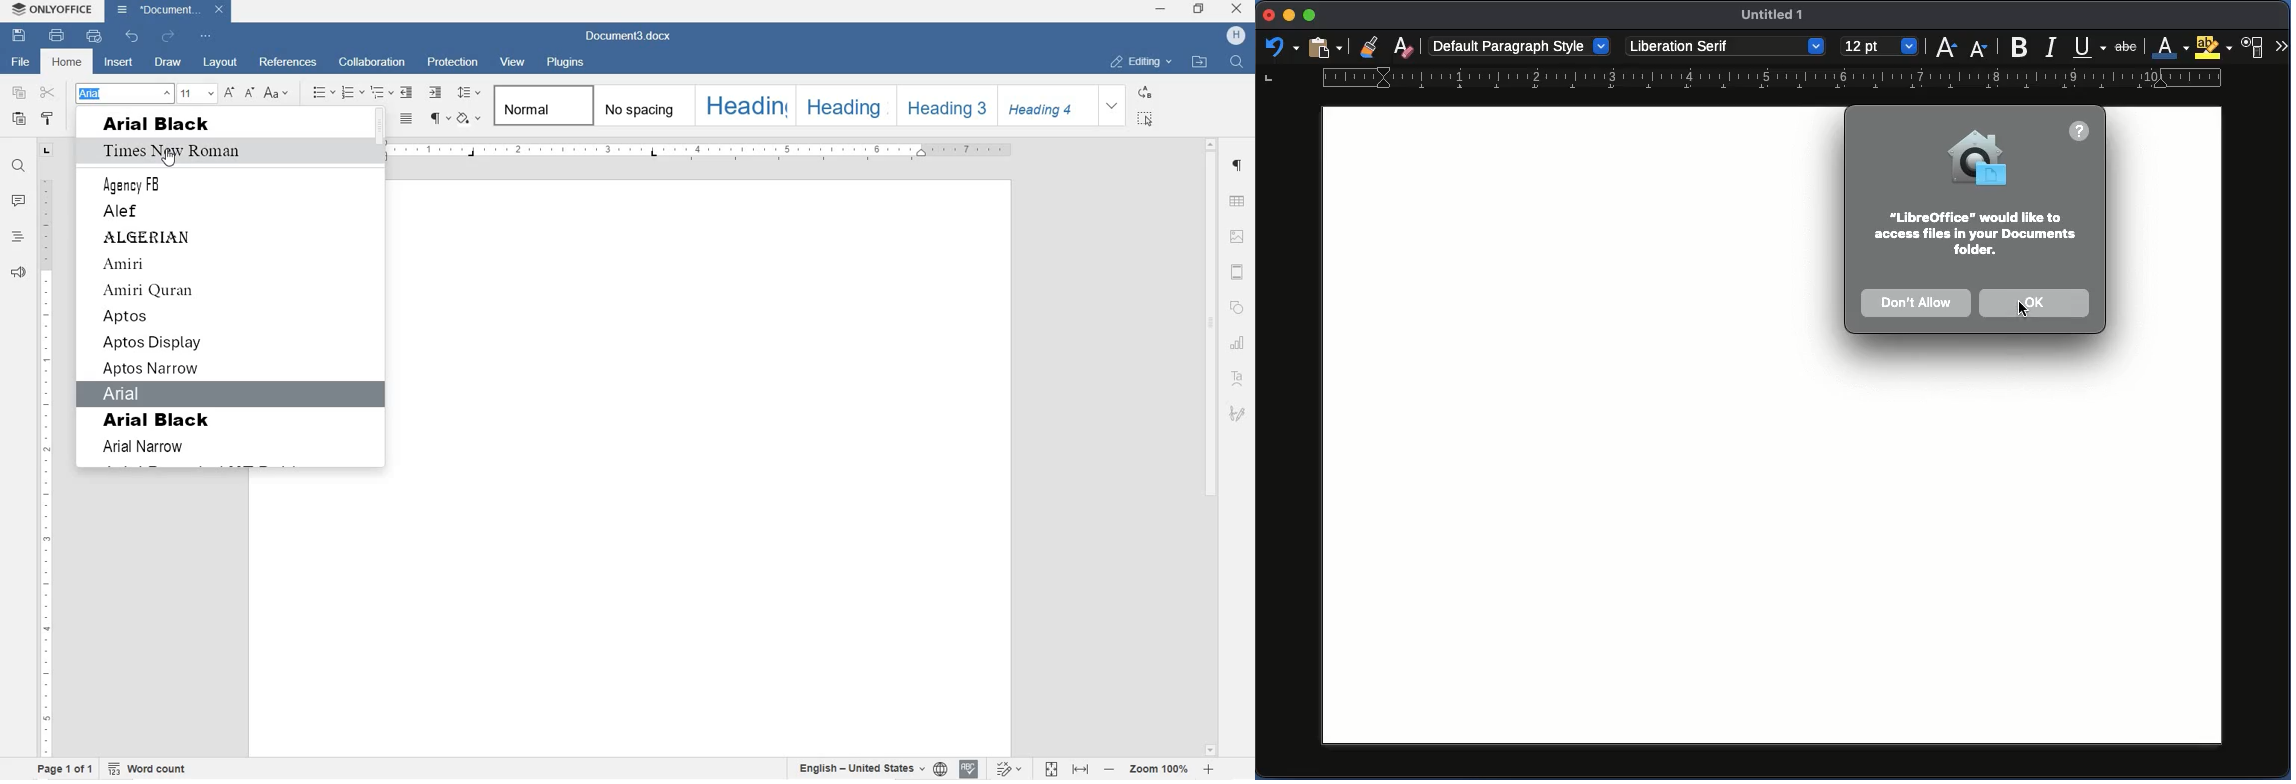 The width and height of the screenshot is (2296, 784). I want to click on FILE, so click(22, 63).